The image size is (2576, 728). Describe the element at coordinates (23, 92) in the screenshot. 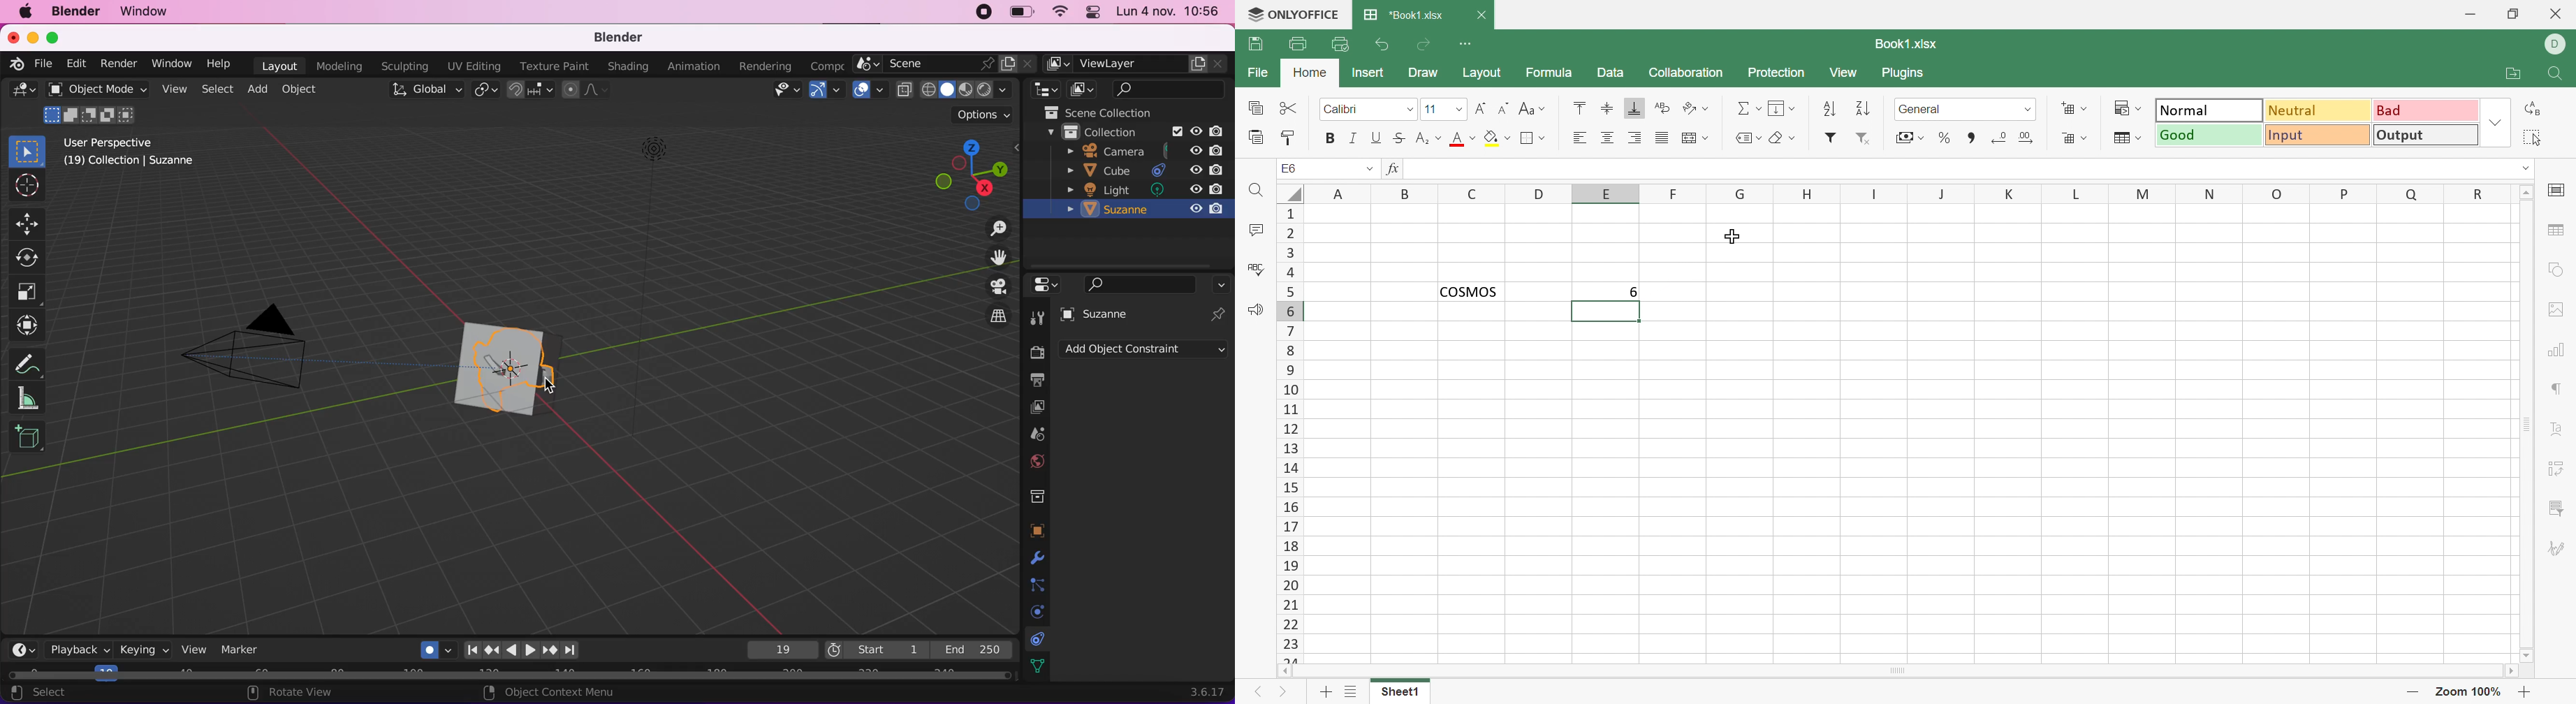

I see `editor type` at that location.